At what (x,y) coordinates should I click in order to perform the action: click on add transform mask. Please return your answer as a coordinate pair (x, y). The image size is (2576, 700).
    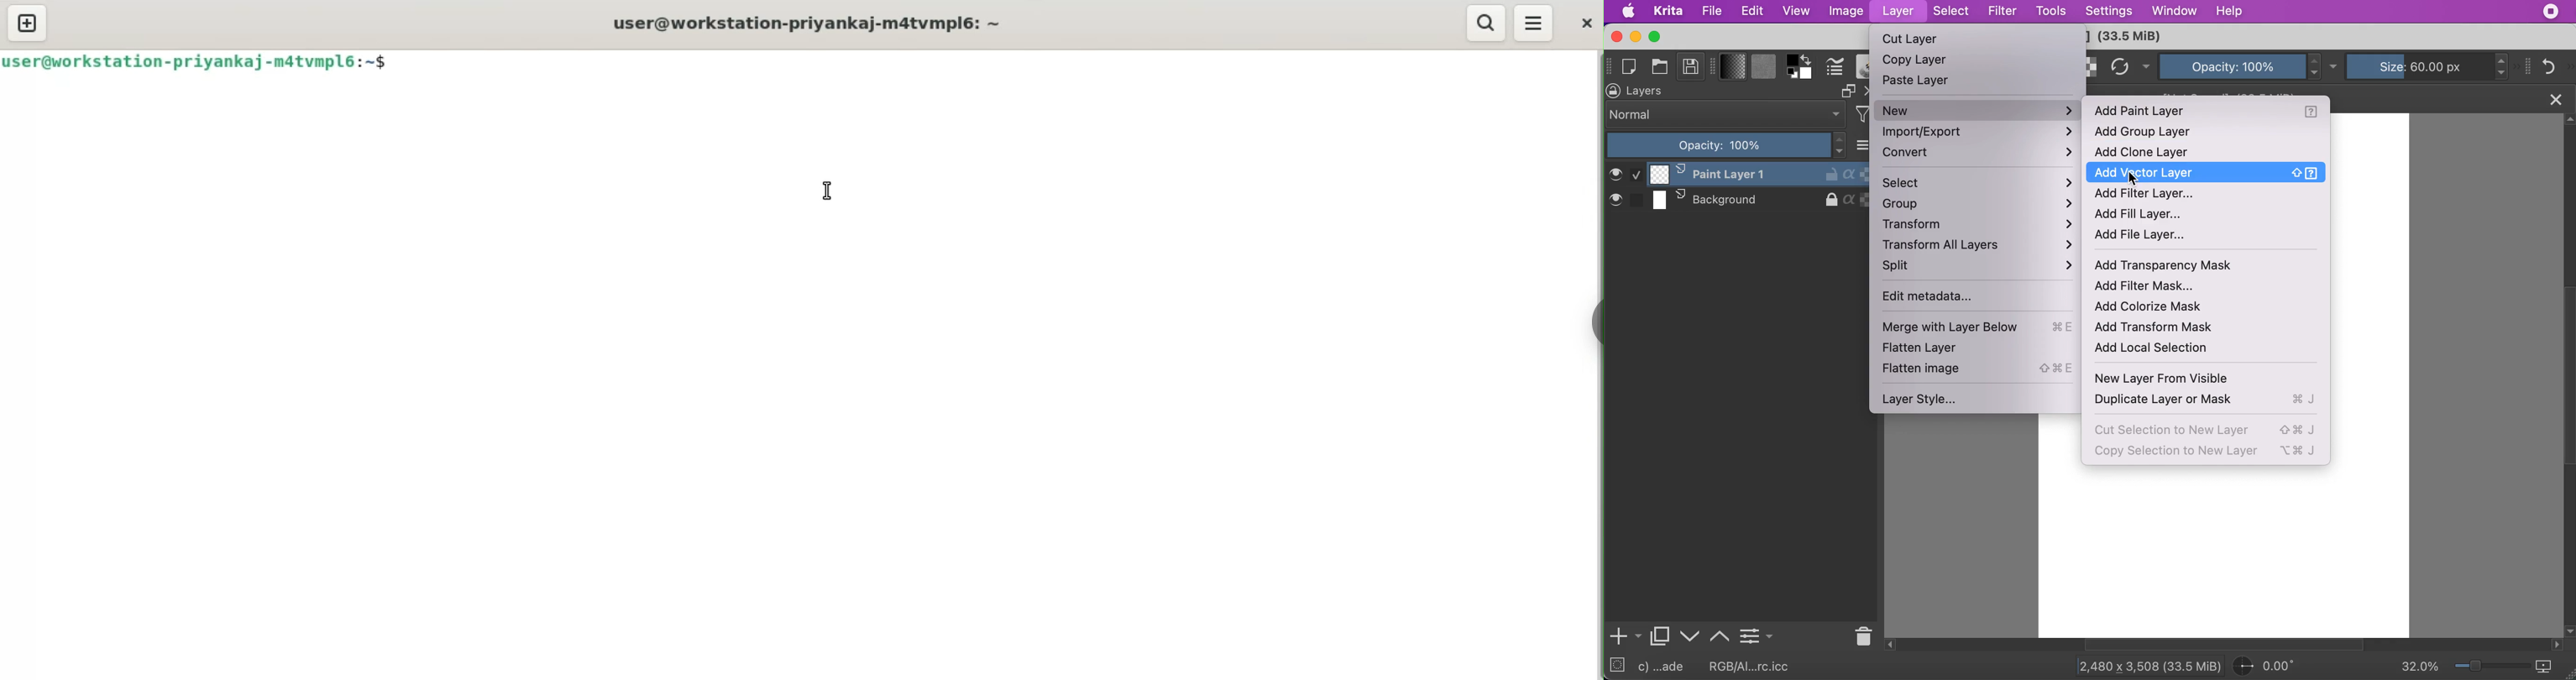
    Looking at the image, I should click on (2161, 329).